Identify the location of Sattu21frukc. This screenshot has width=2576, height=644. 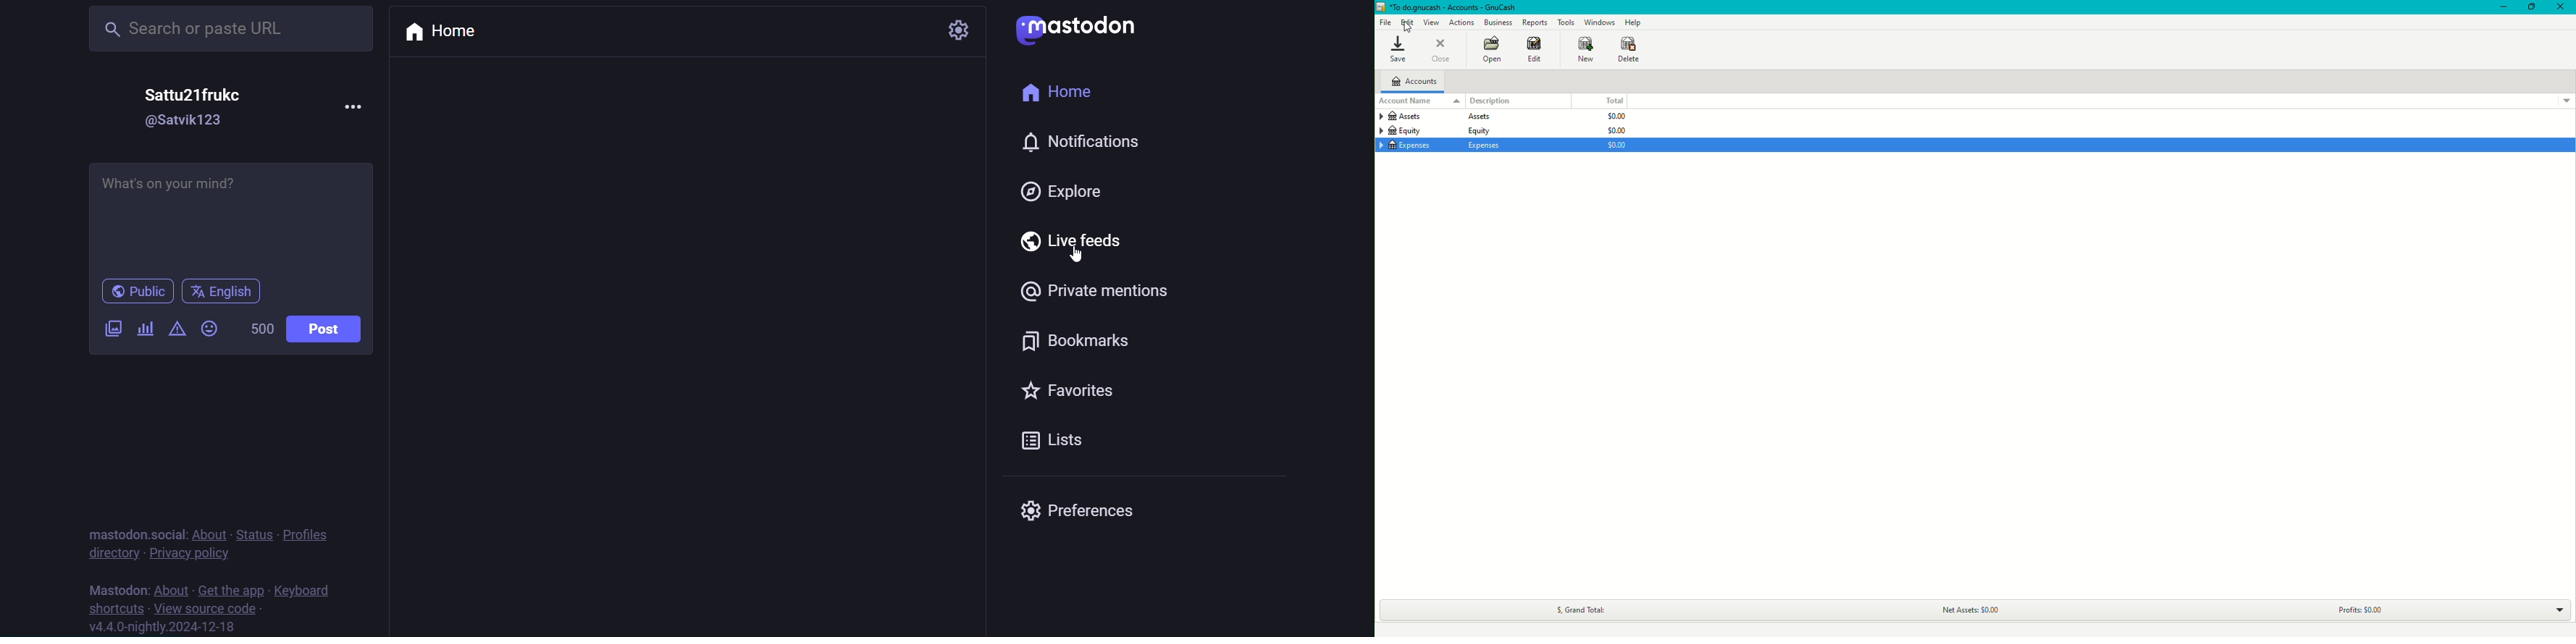
(195, 95).